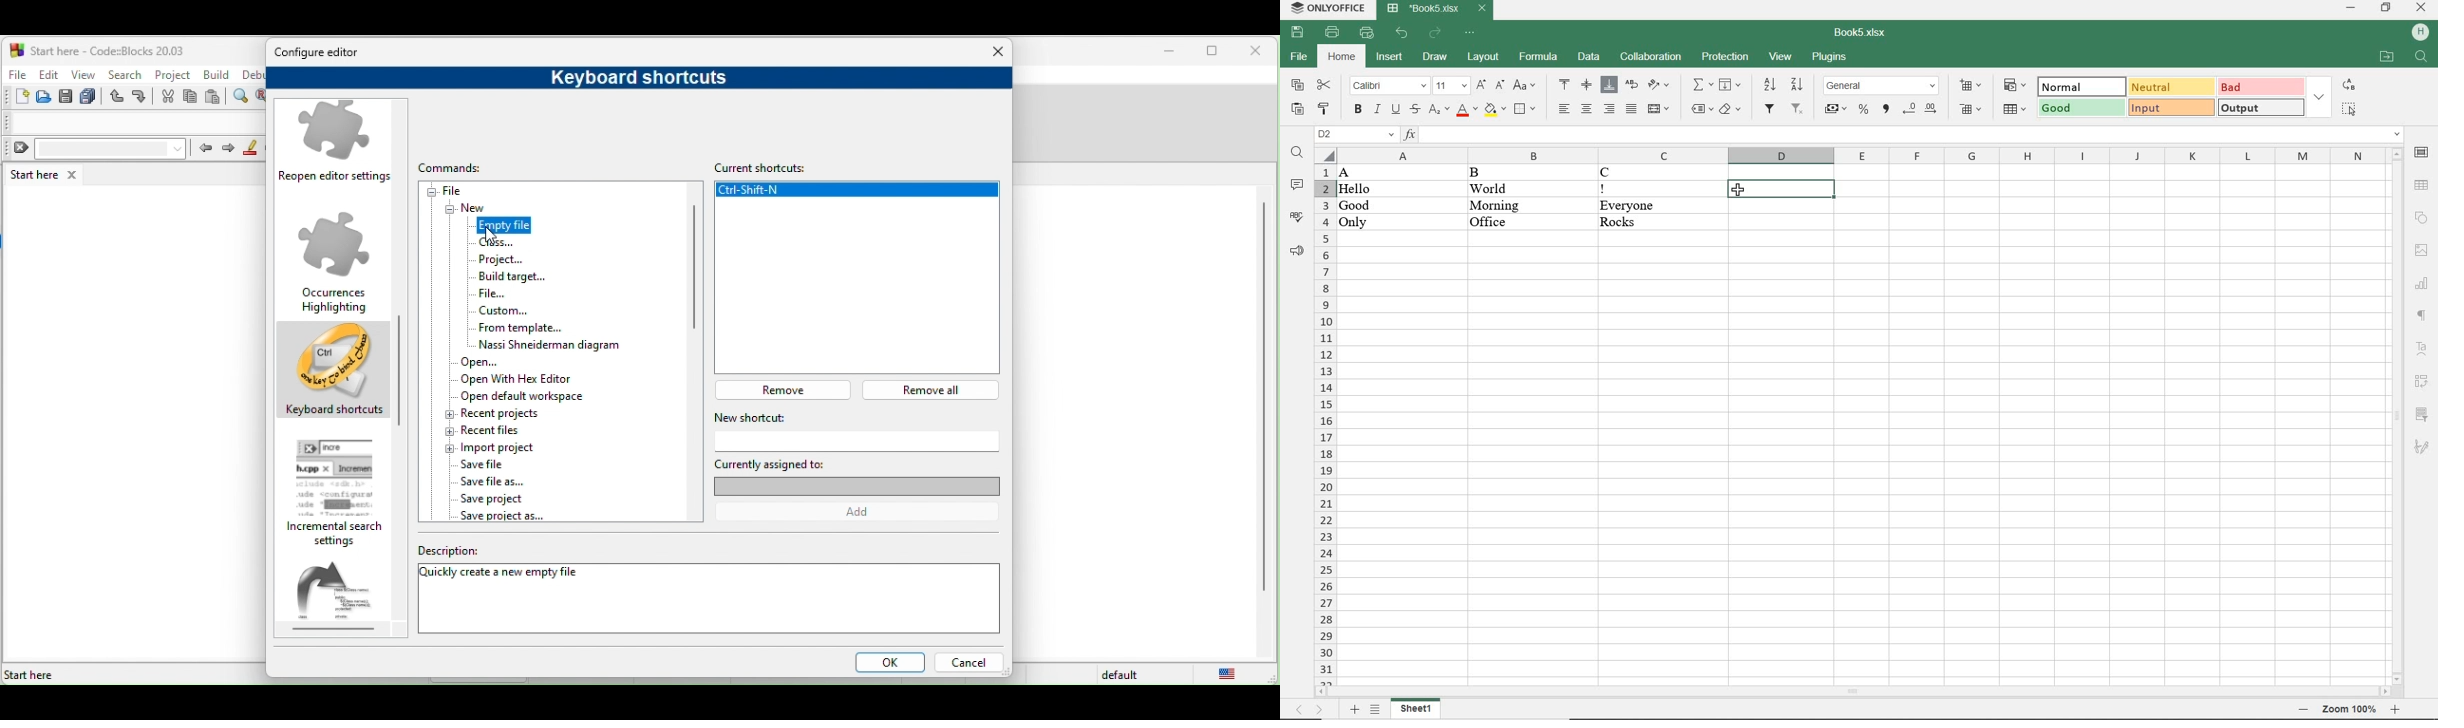 The image size is (2464, 728). What do you see at coordinates (1590, 57) in the screenshot?
I see `data` at bounding box center [1590, 57].